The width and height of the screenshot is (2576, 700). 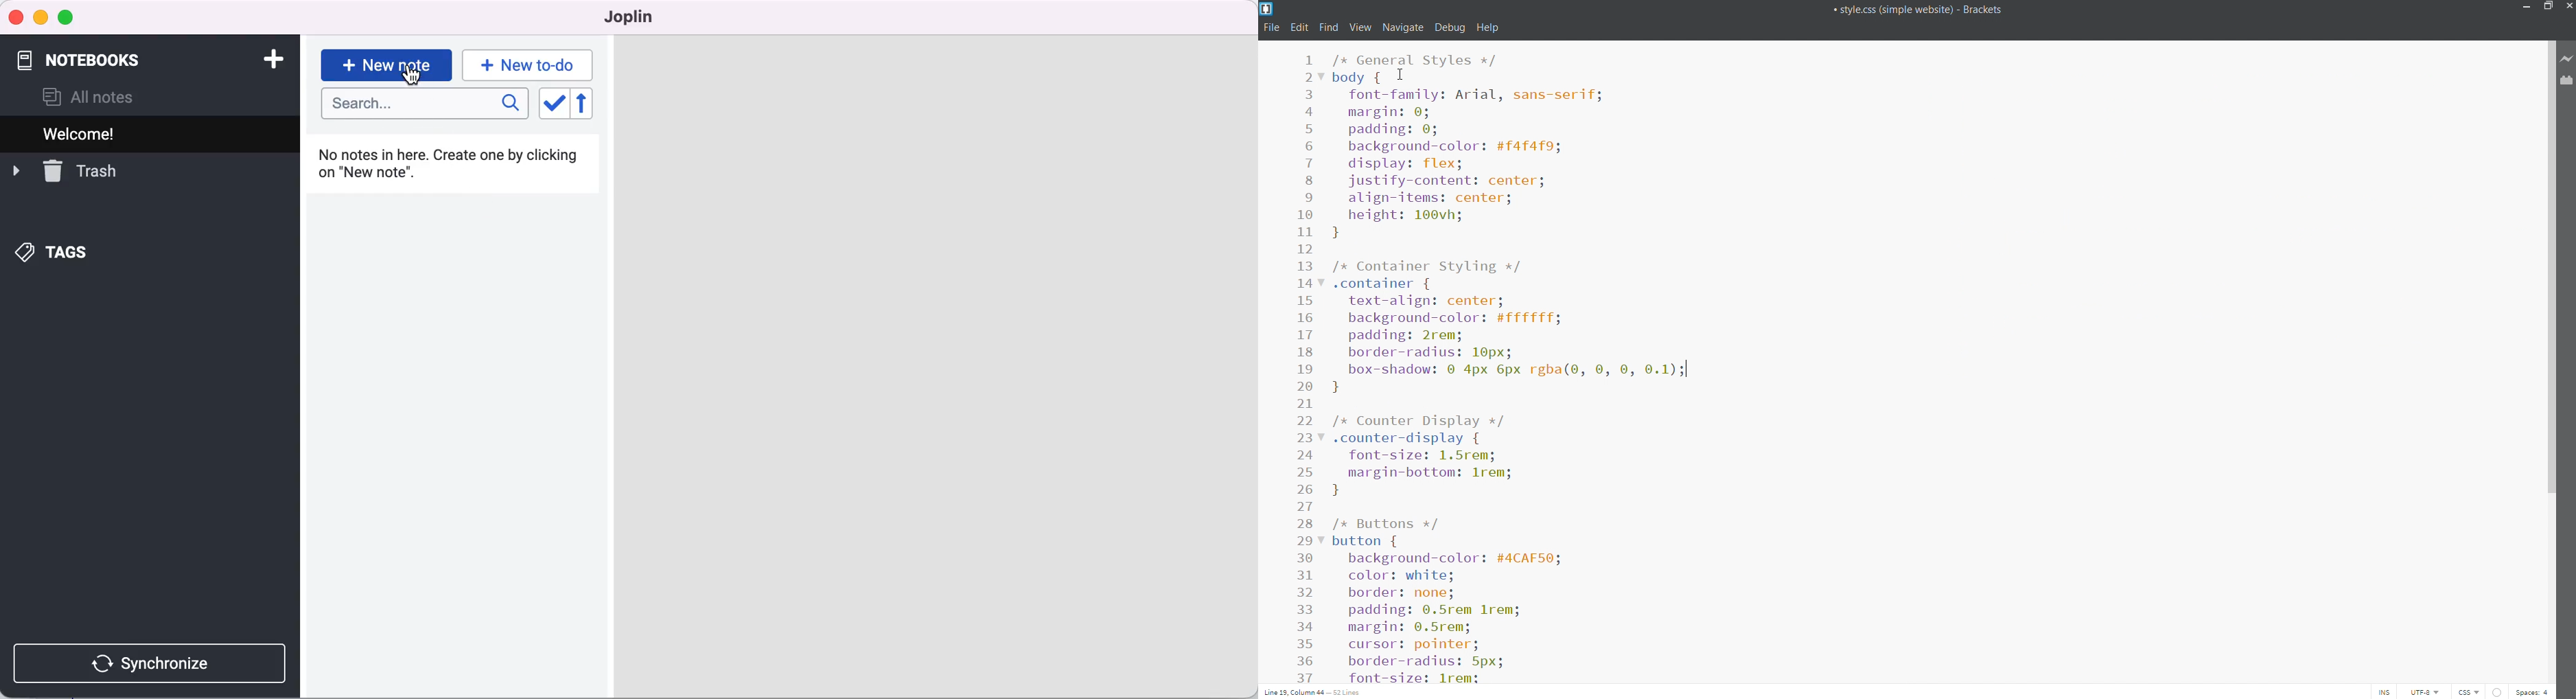 I want to click on No notes in here. Create one by clicking on "New note"., so click(x=455, y=171).